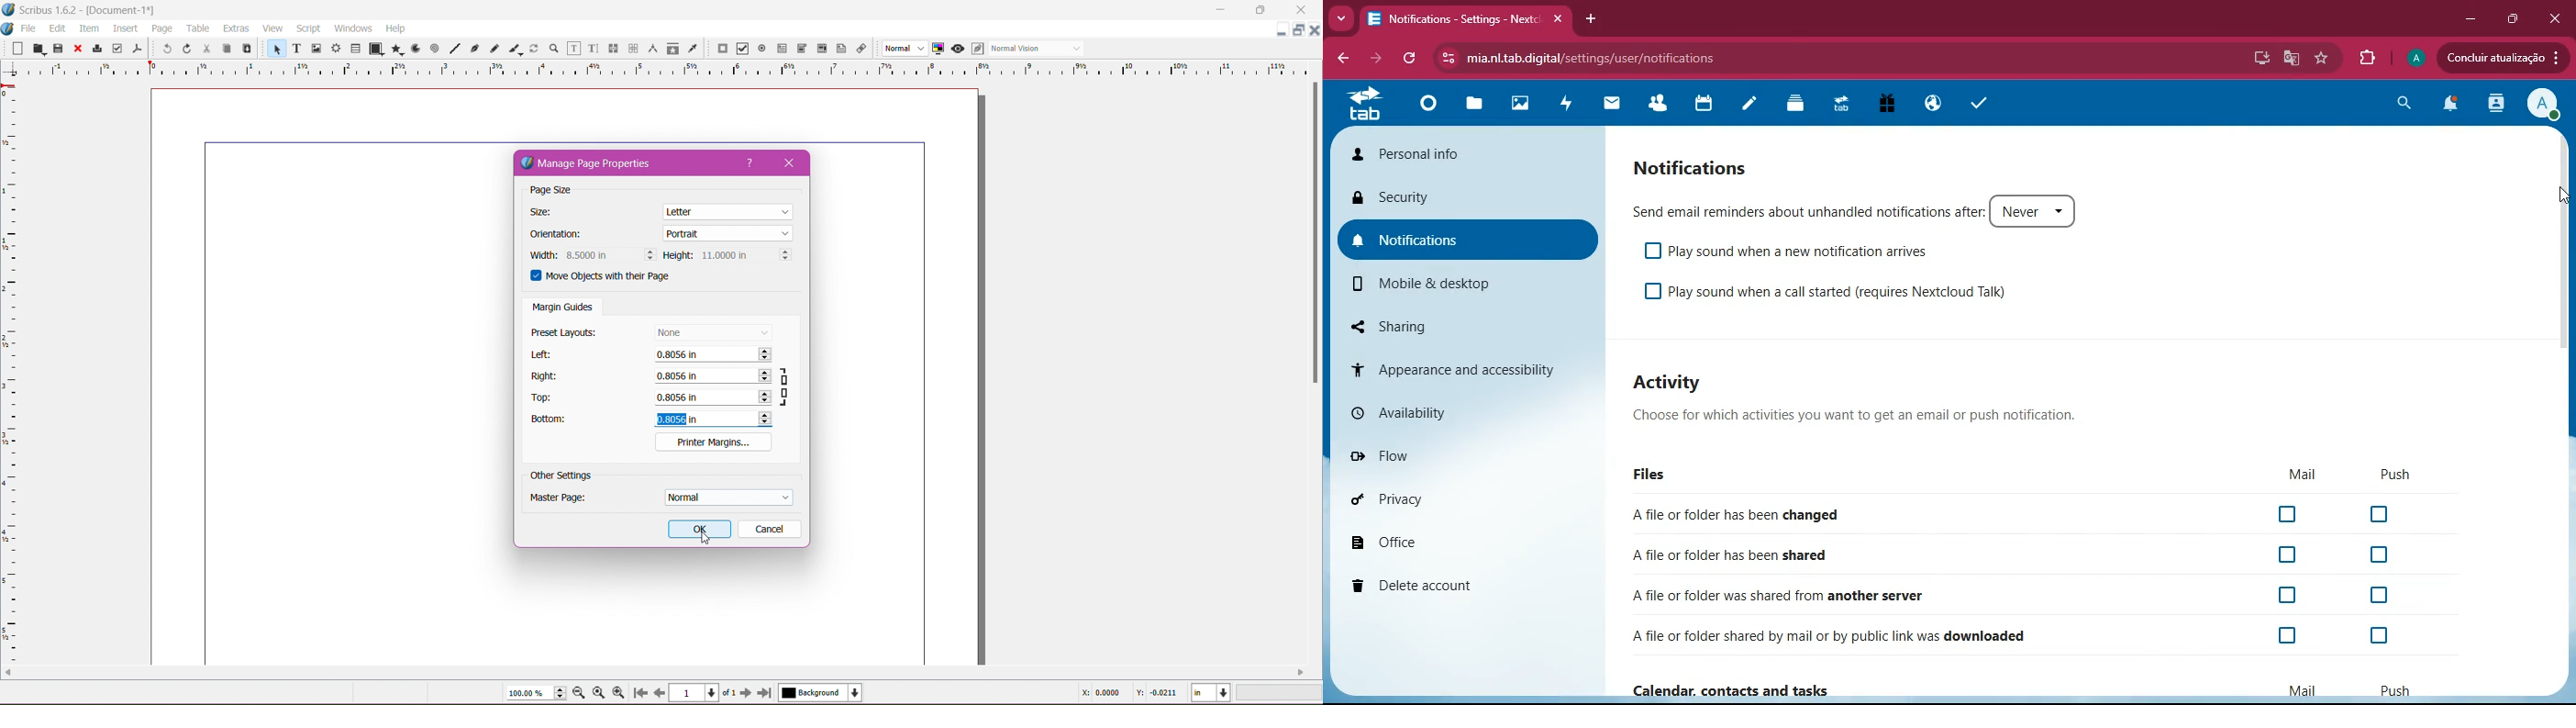 This screenshot has width=2576, height=728. I want to click on home, so click(1425, 112).